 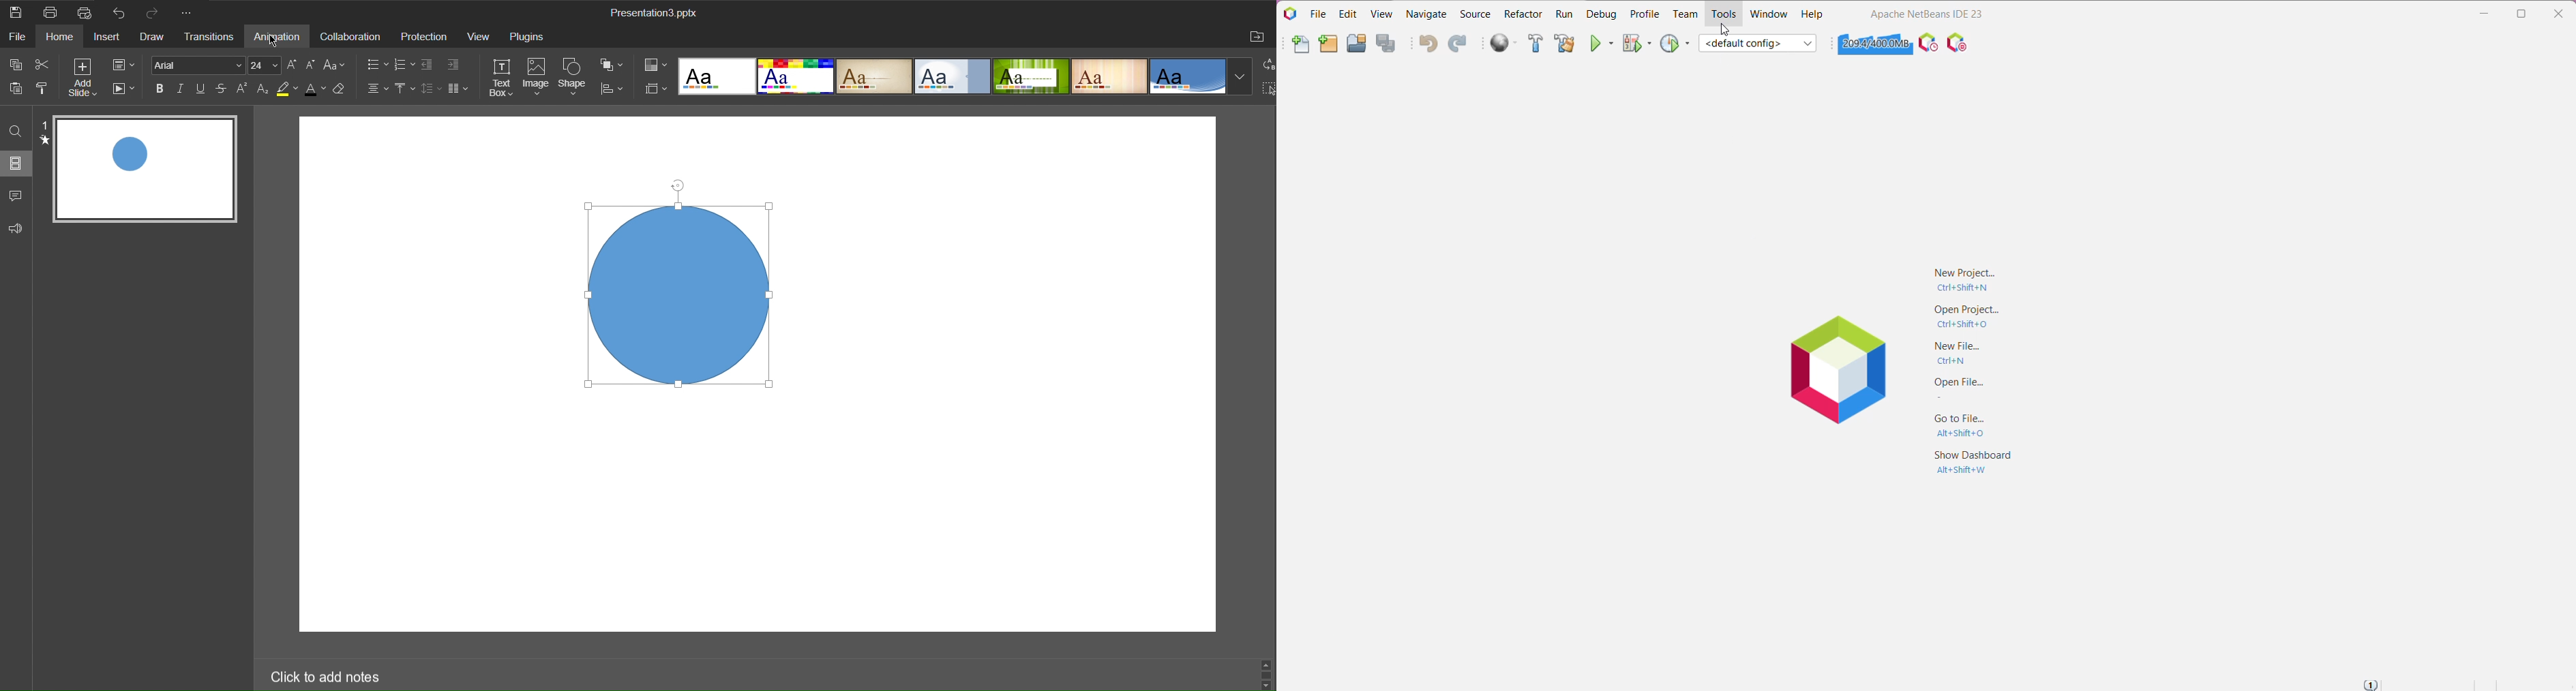 I want to click on Plugins, so click(x=524, y=37).